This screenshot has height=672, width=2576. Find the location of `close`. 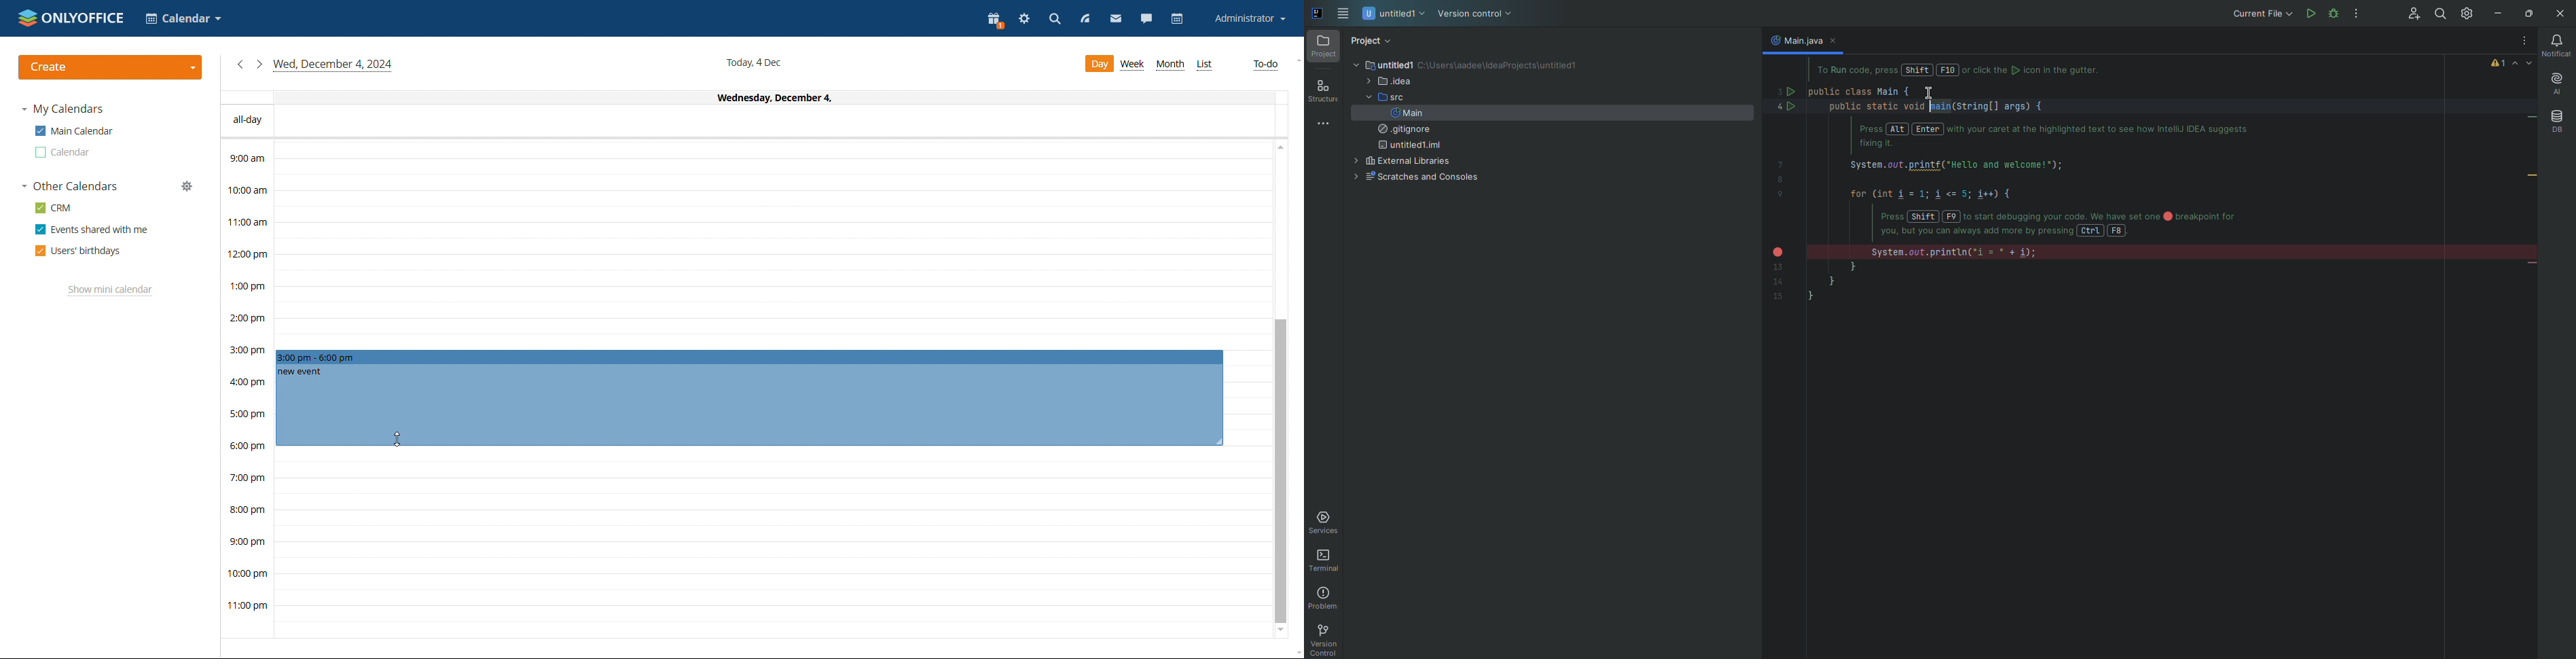

close is located at coordinates (1837, 41).